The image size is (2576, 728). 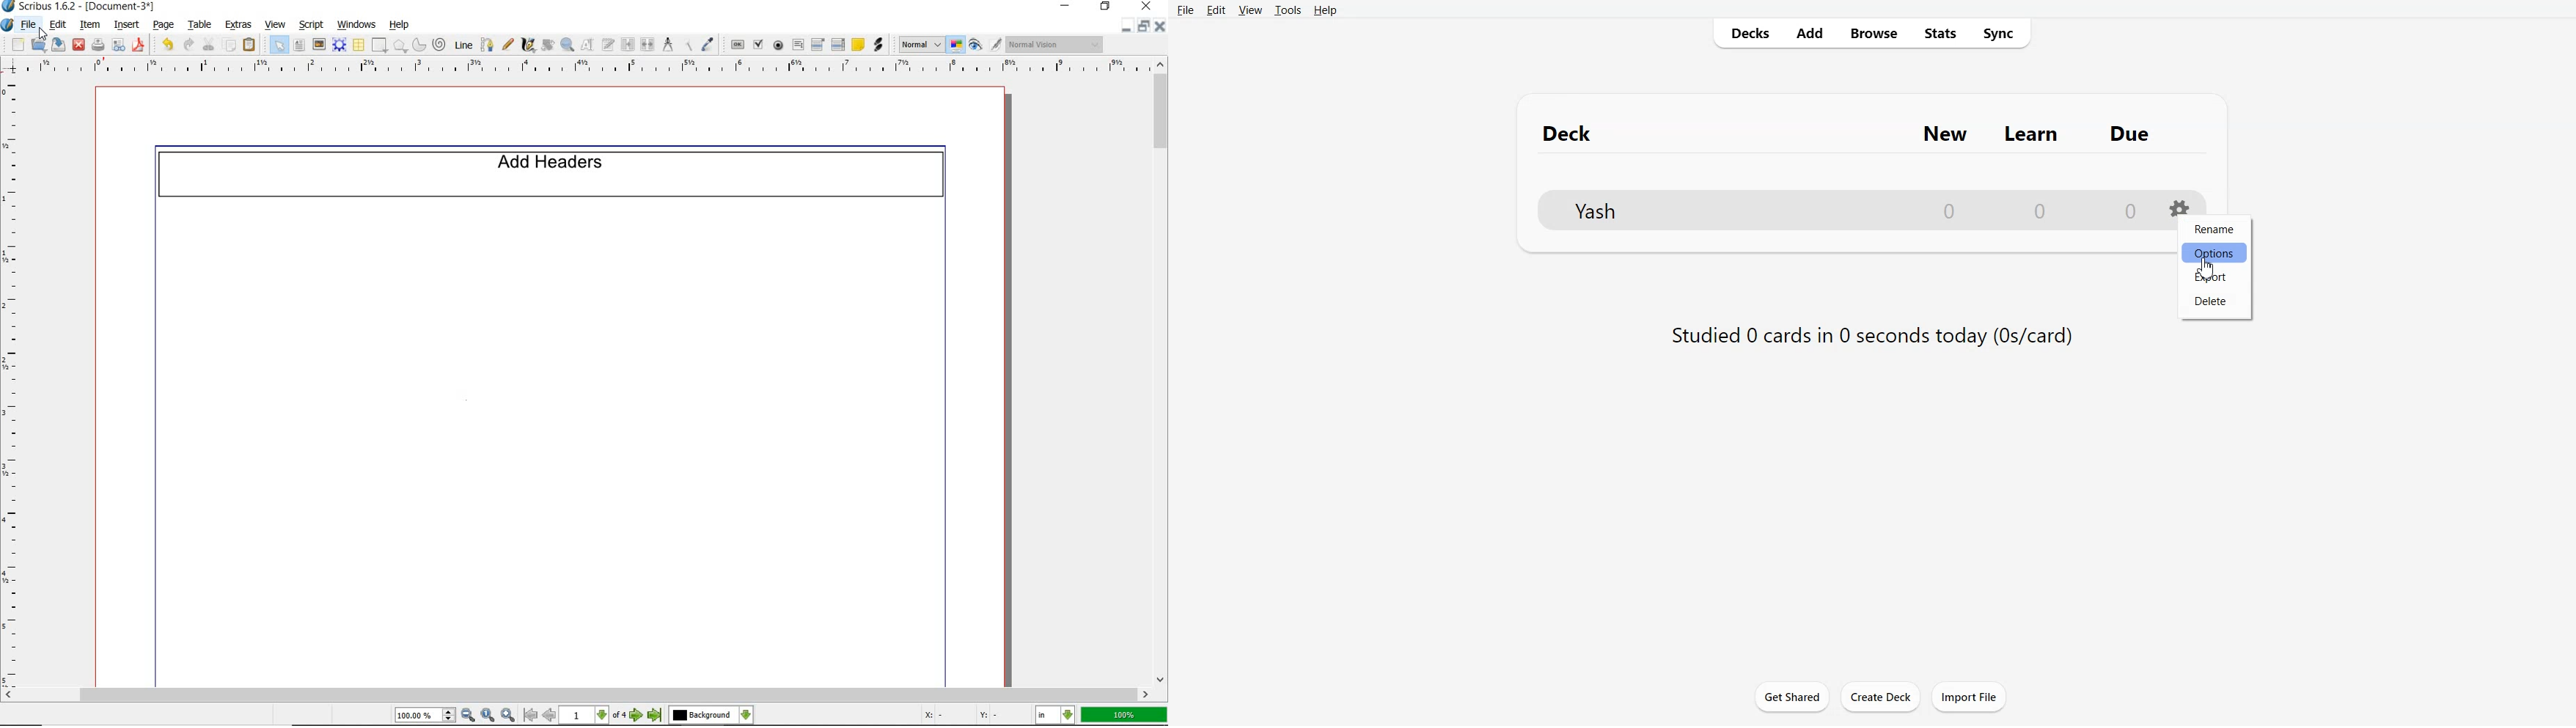 I want to click on eye dropper, so click(x=709, y=43).